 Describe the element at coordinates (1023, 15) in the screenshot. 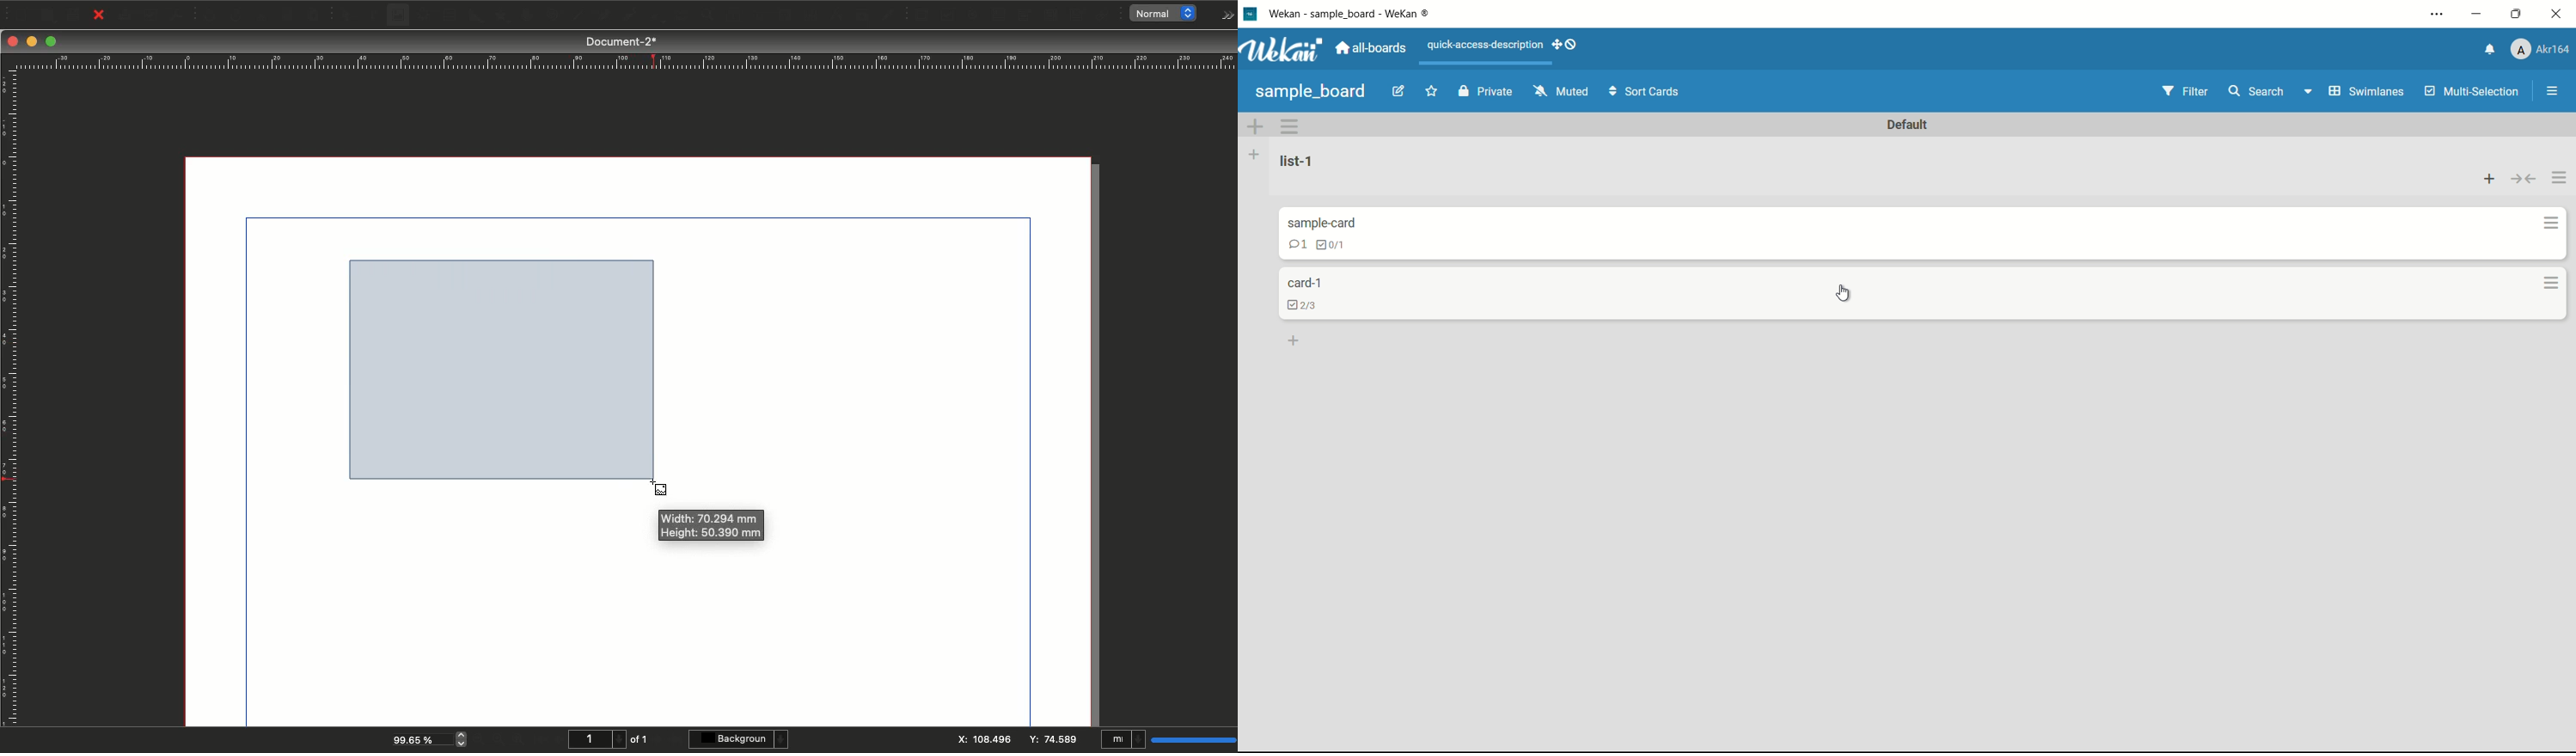

I see `PDF combo box` at that location.